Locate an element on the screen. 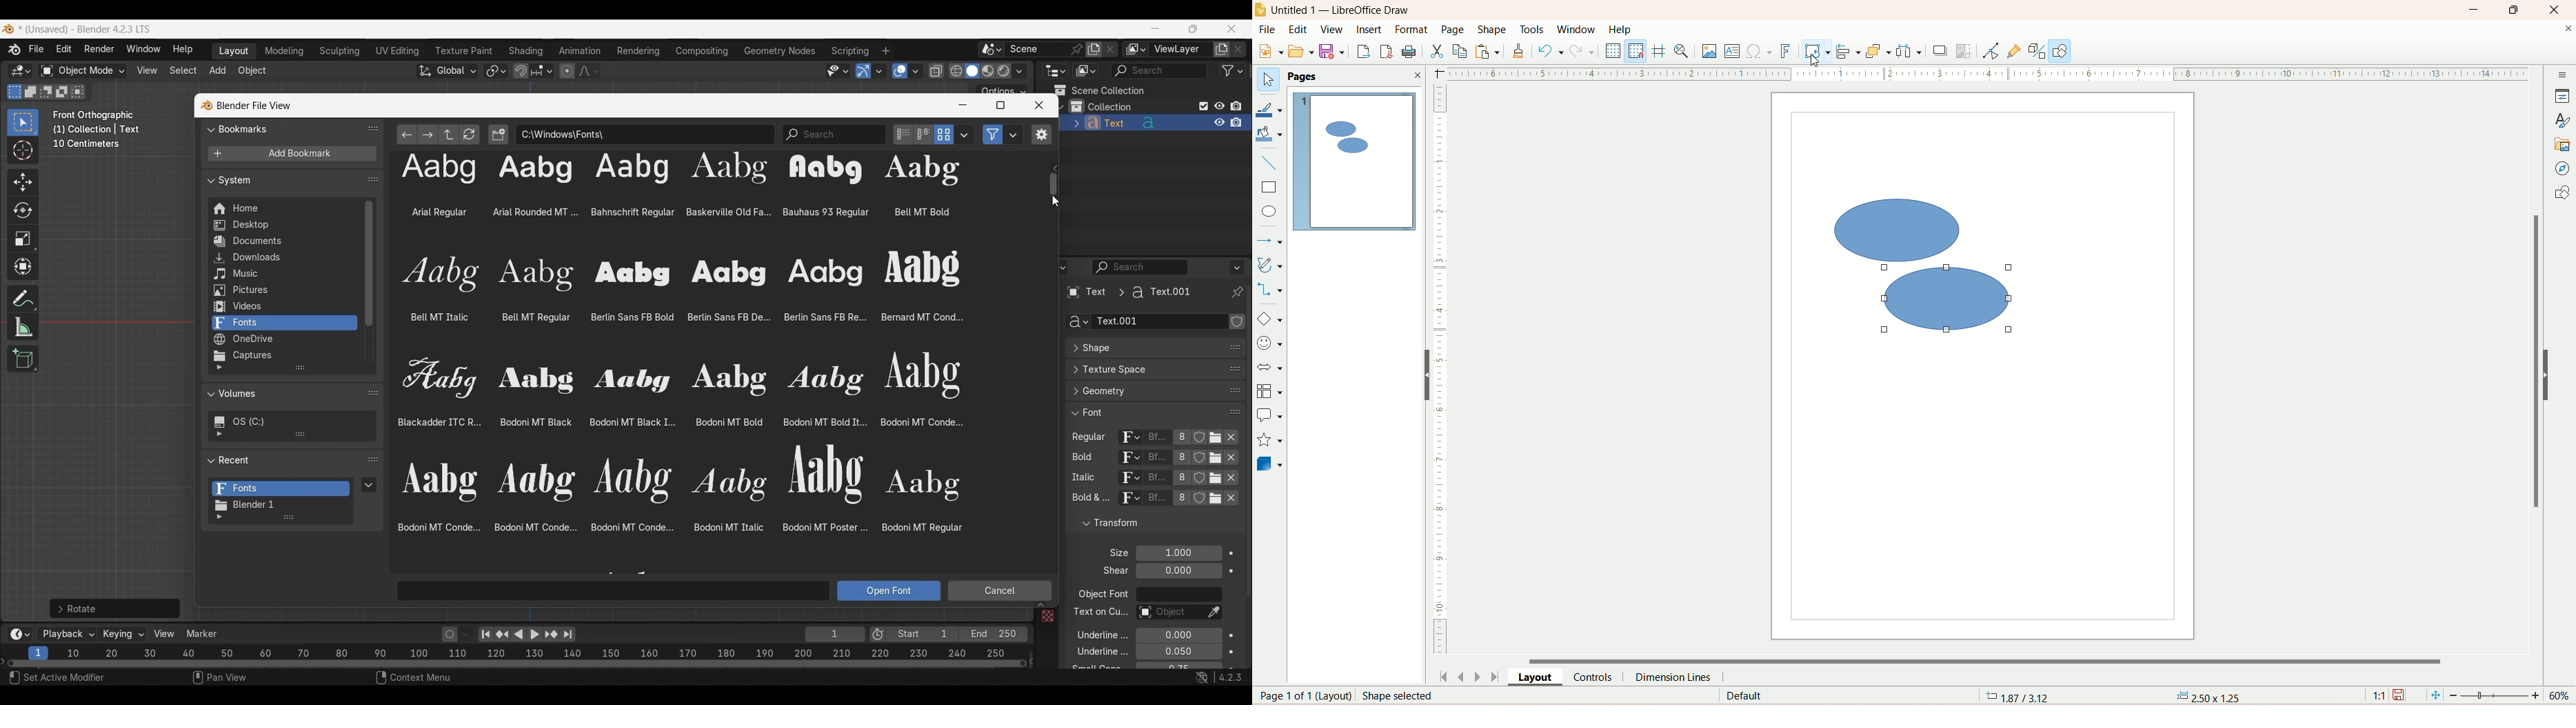 The height and width of the screenshot is (728, 2576). For further rotation is located at coordinates (115, 608).